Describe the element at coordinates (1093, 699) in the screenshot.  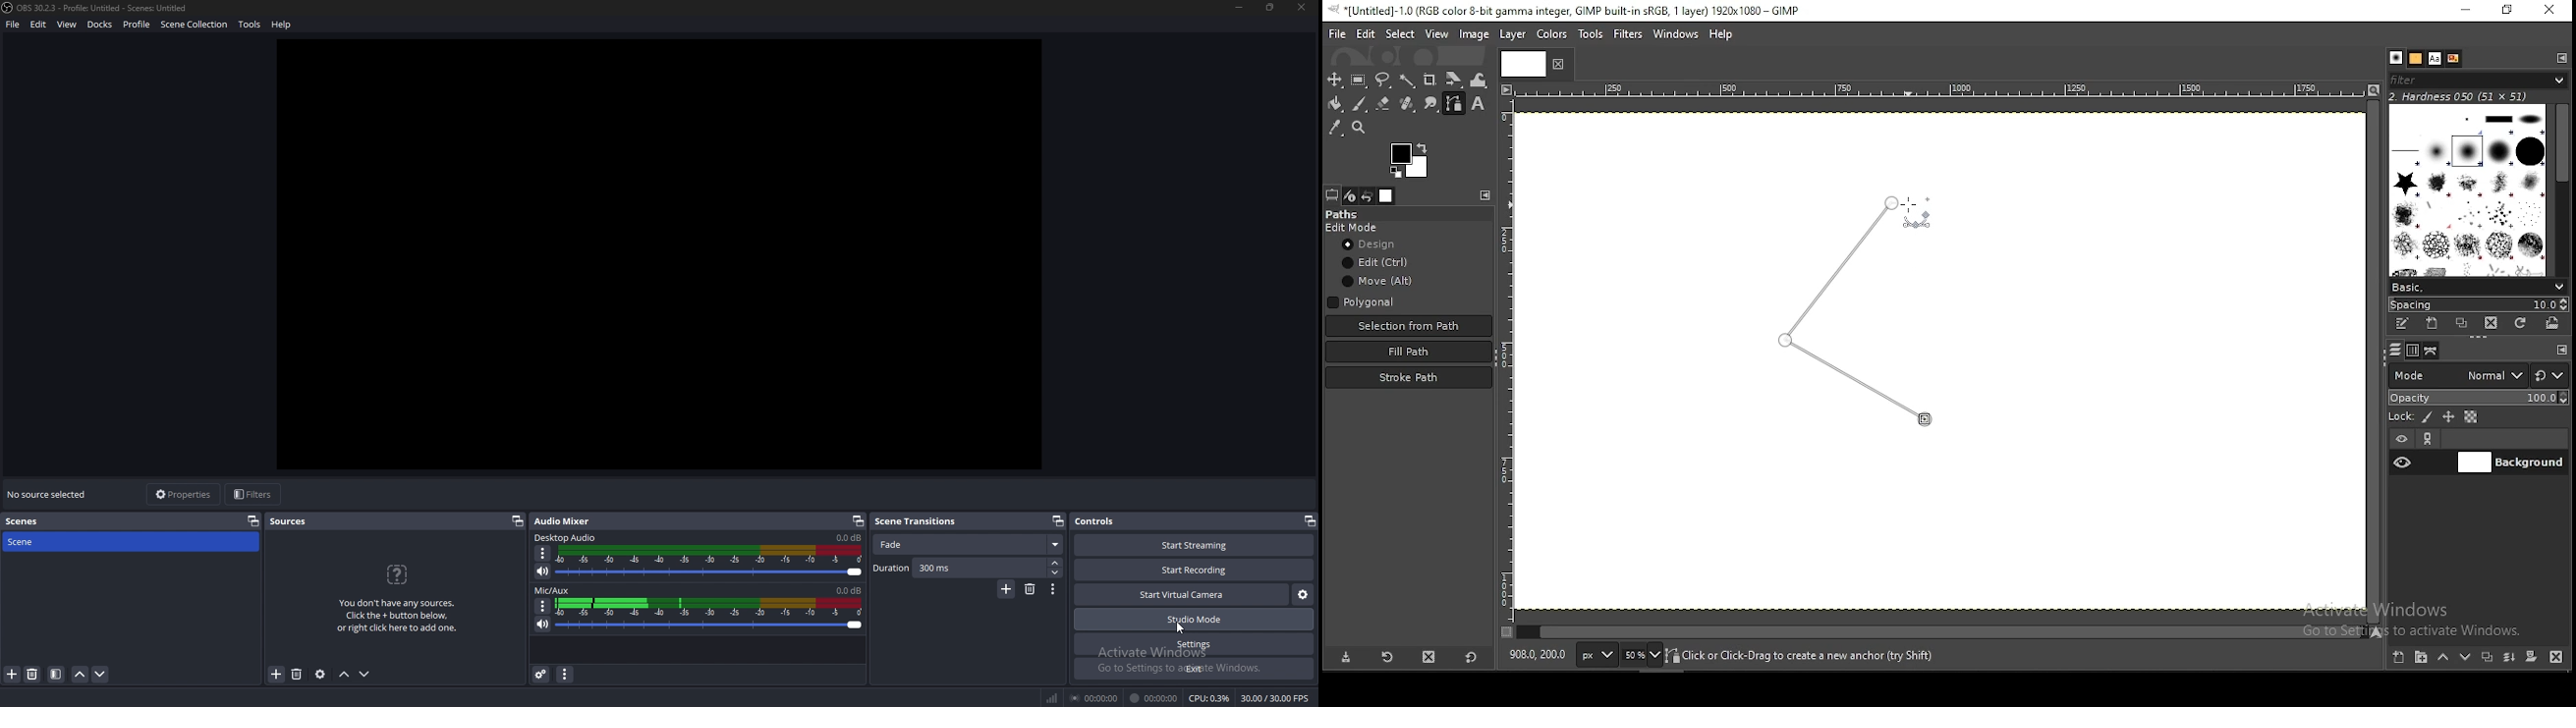
I see `00:00:00` at that location.